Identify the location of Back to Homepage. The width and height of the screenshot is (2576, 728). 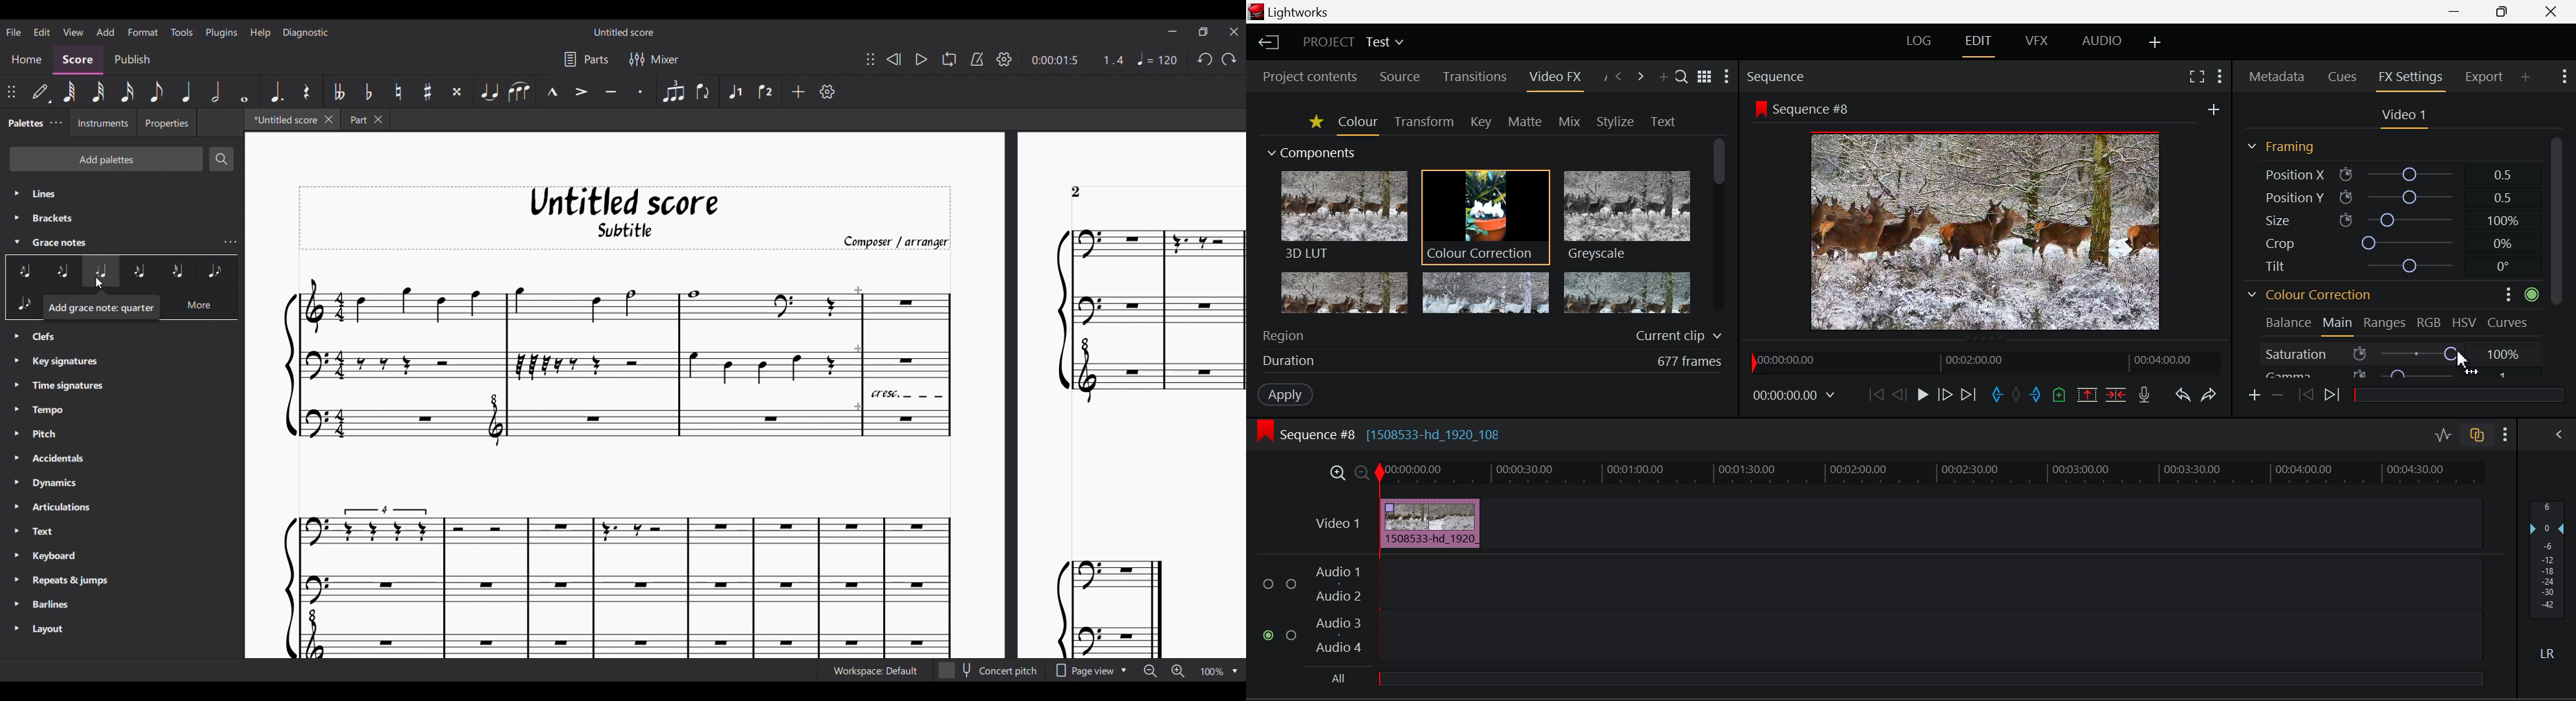
(1267, 43).